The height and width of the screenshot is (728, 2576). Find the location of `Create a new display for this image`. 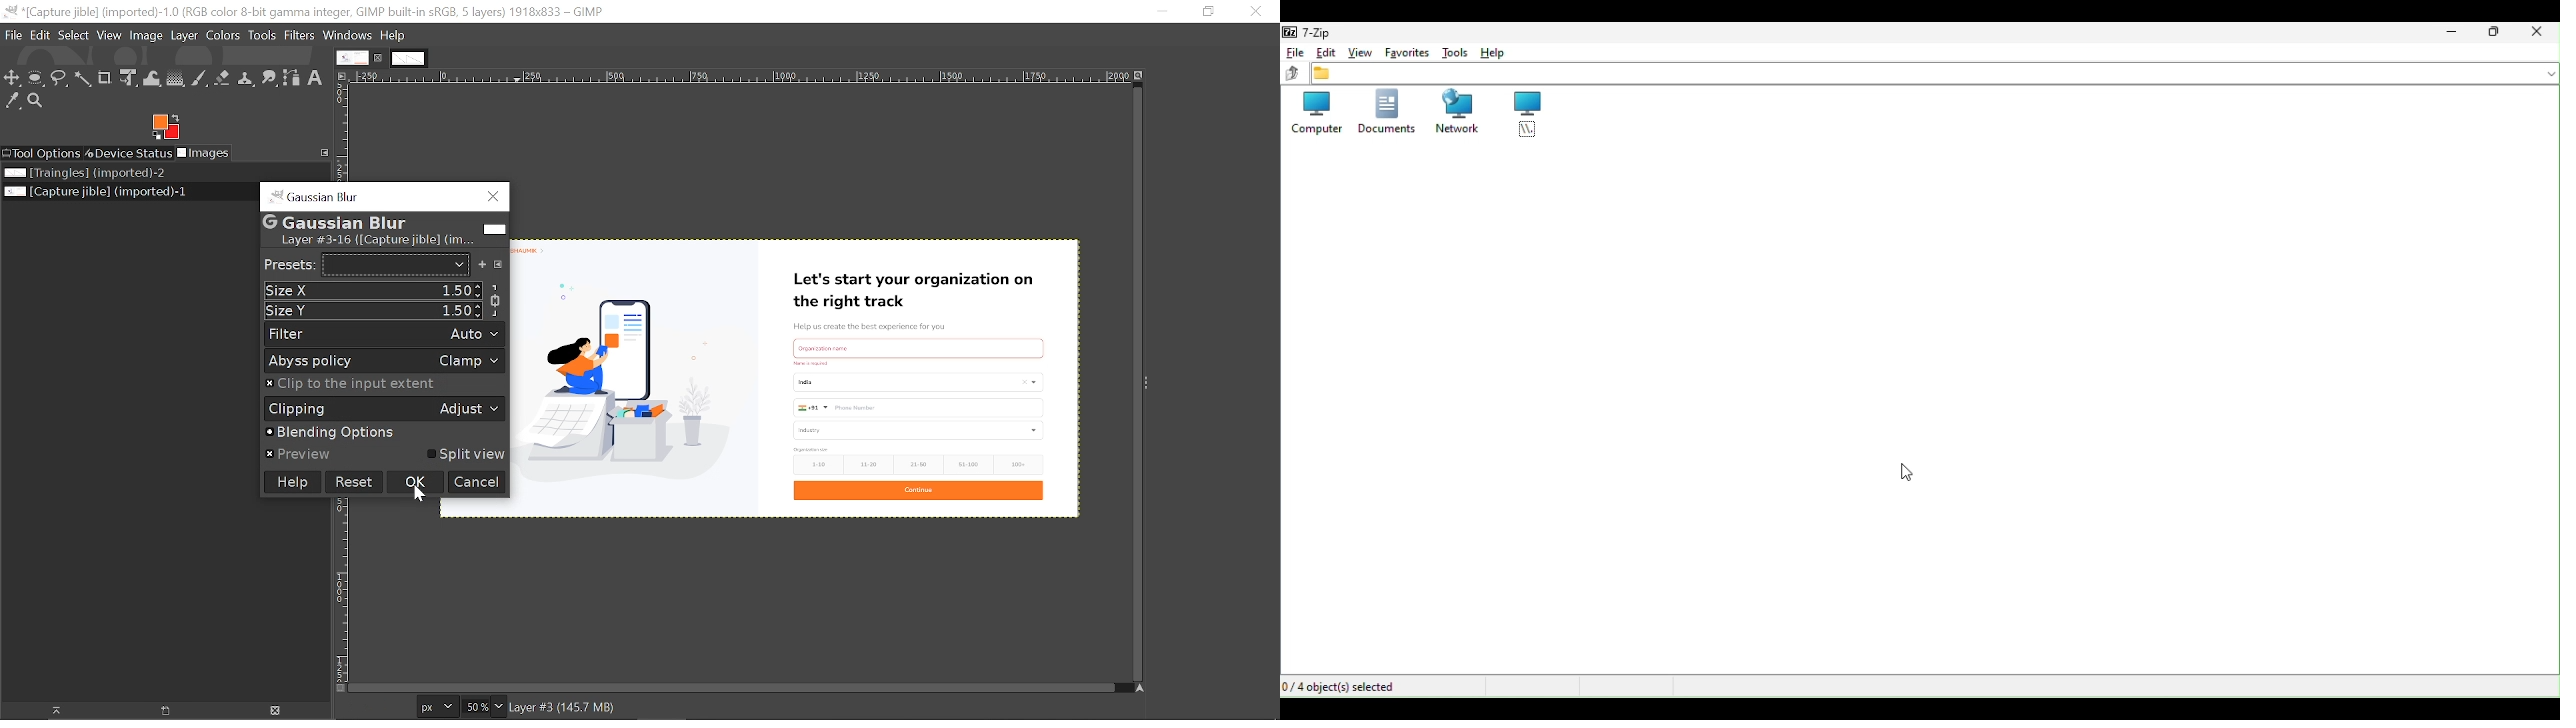

Create a new display for this image is located at coordinates (169, 711).